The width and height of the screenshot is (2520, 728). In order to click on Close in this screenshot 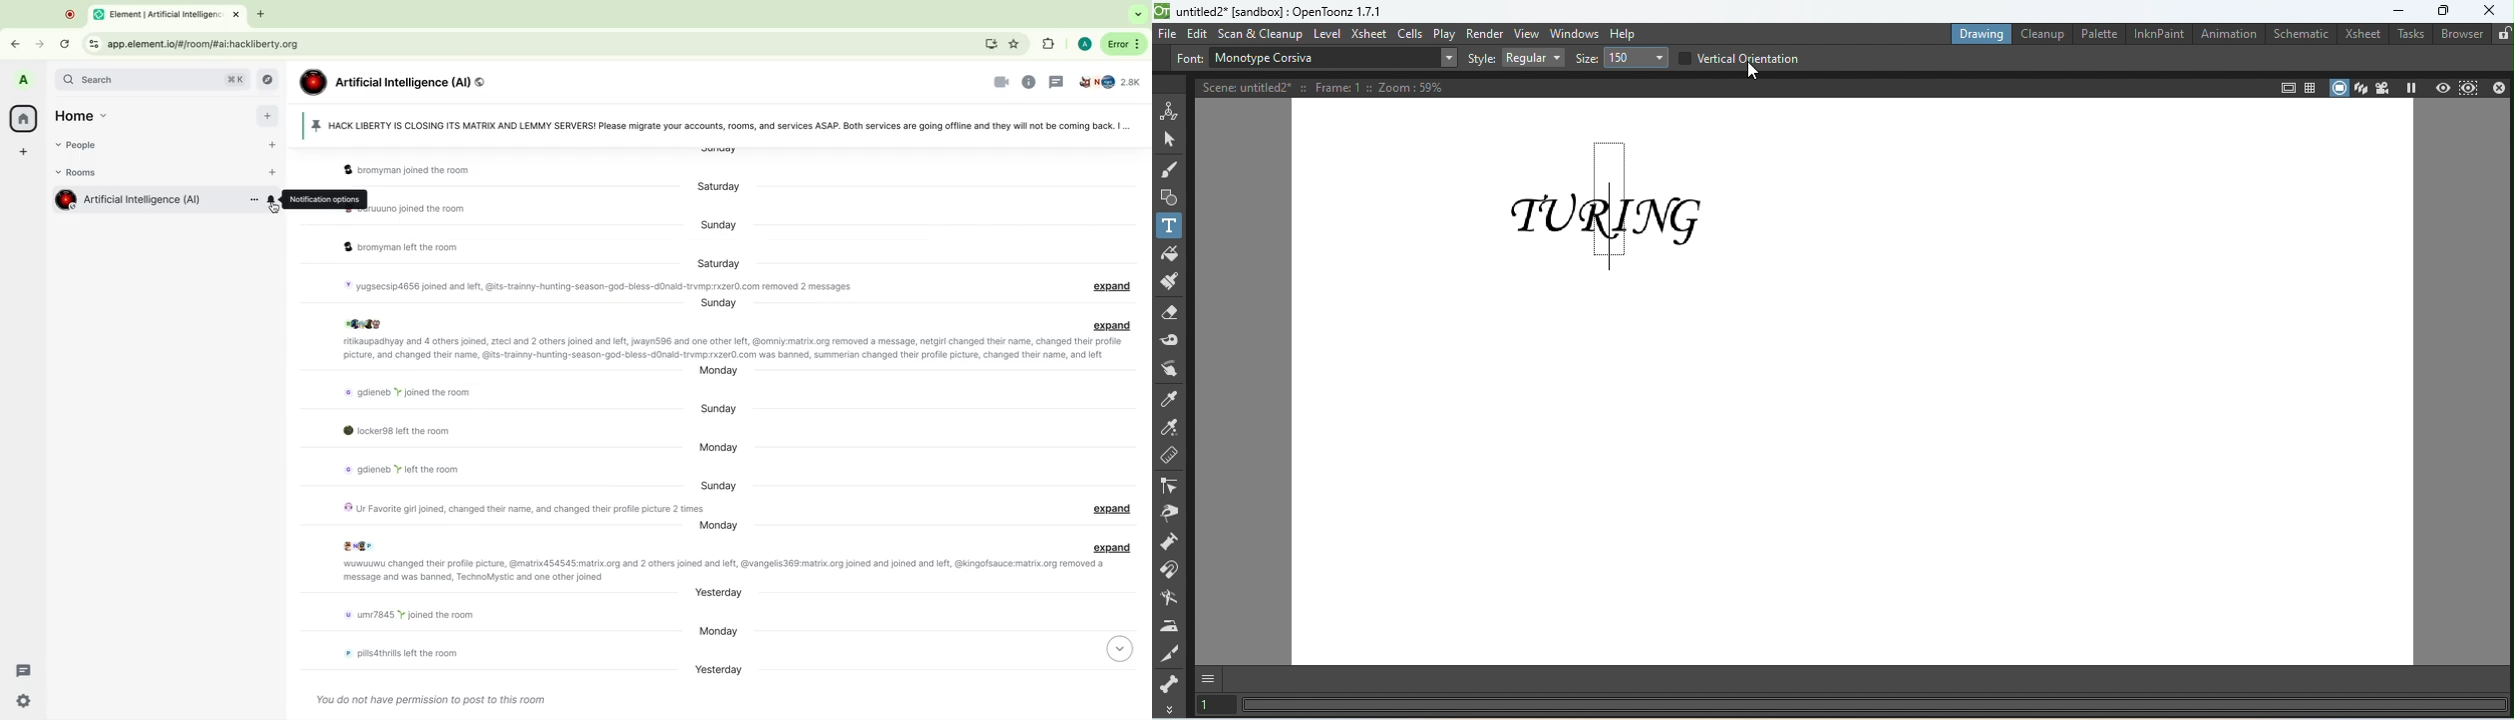, I will do `click(2498, 88)`.